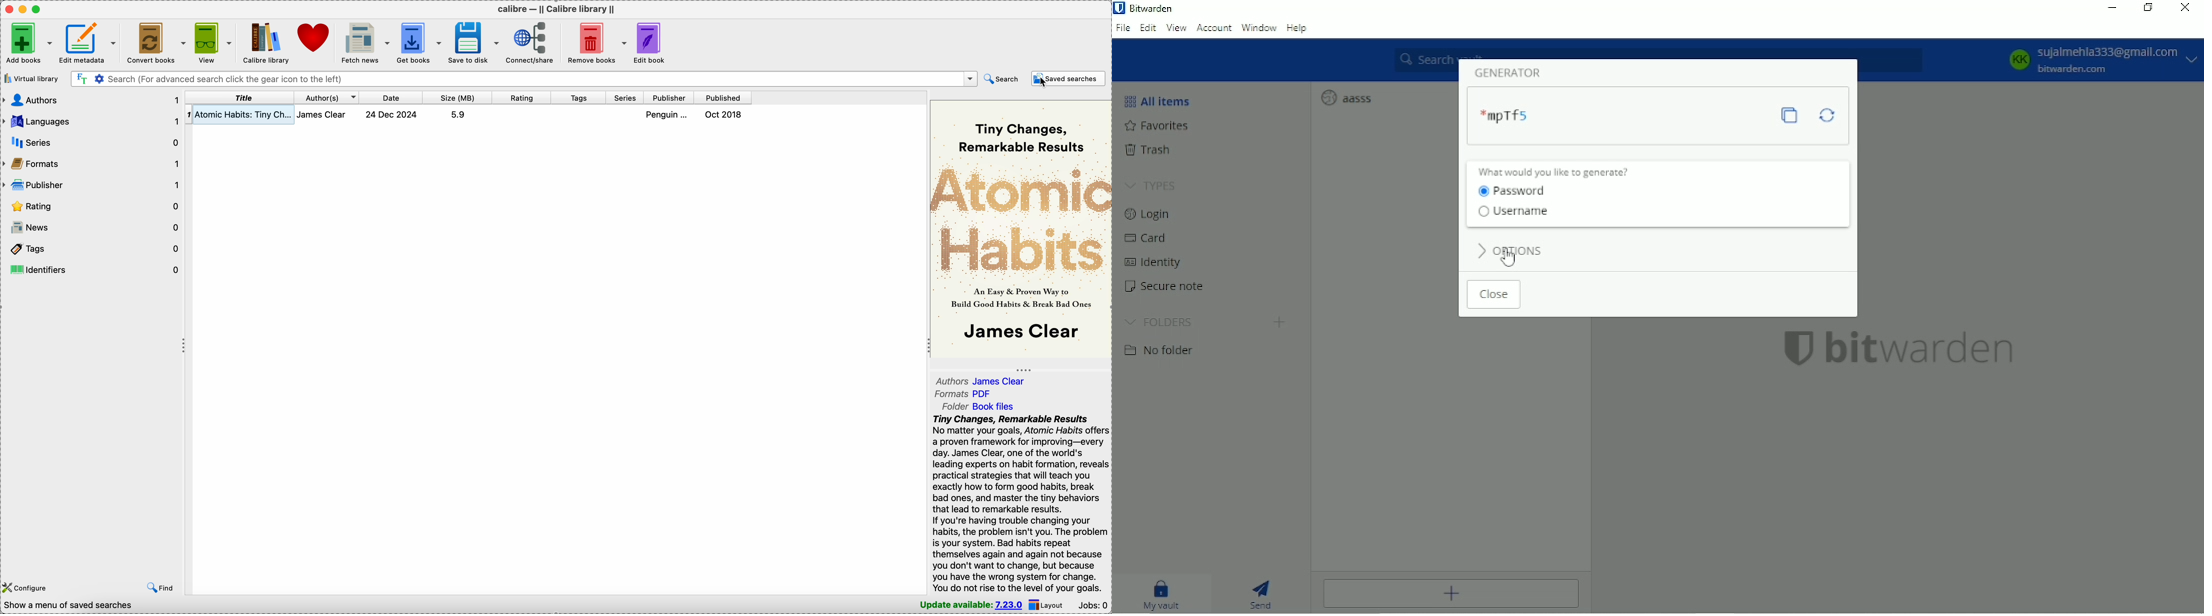 This screenshot has width=2212, height=616. I want to click on james clear, so click(327, 115).